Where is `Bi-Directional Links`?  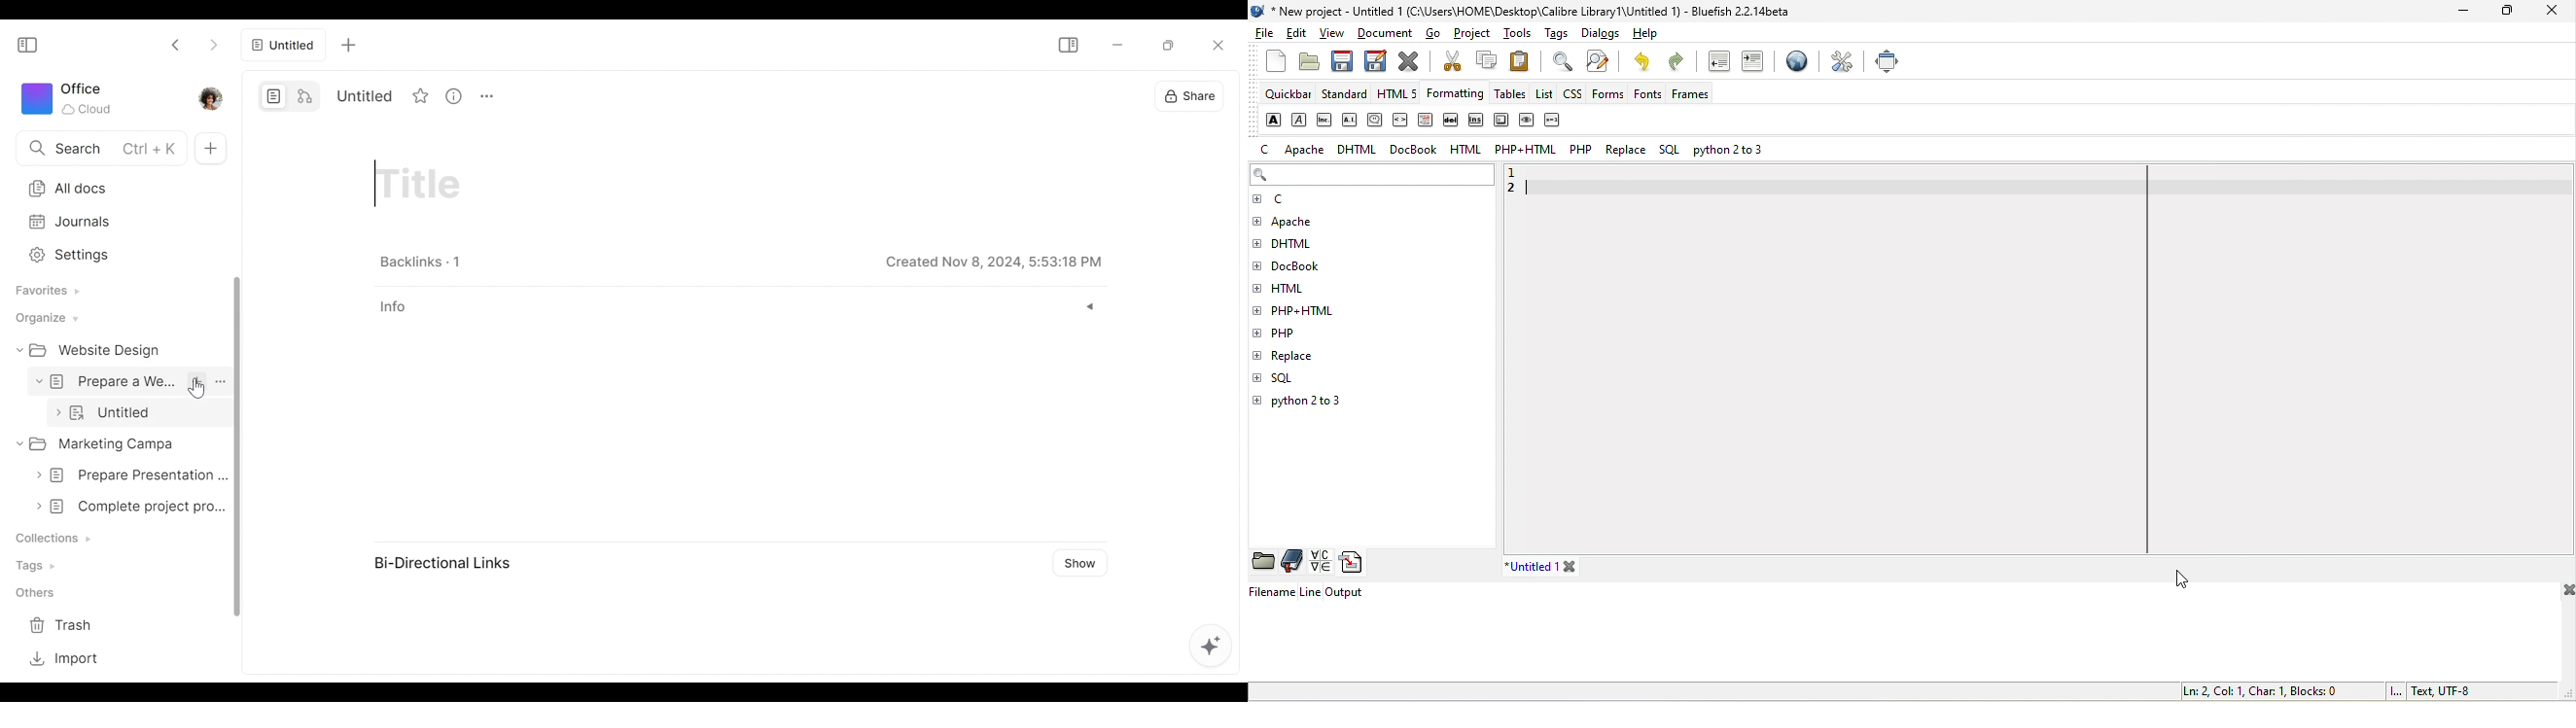
Bi-Directional Links is located at coordinates (448, 564).